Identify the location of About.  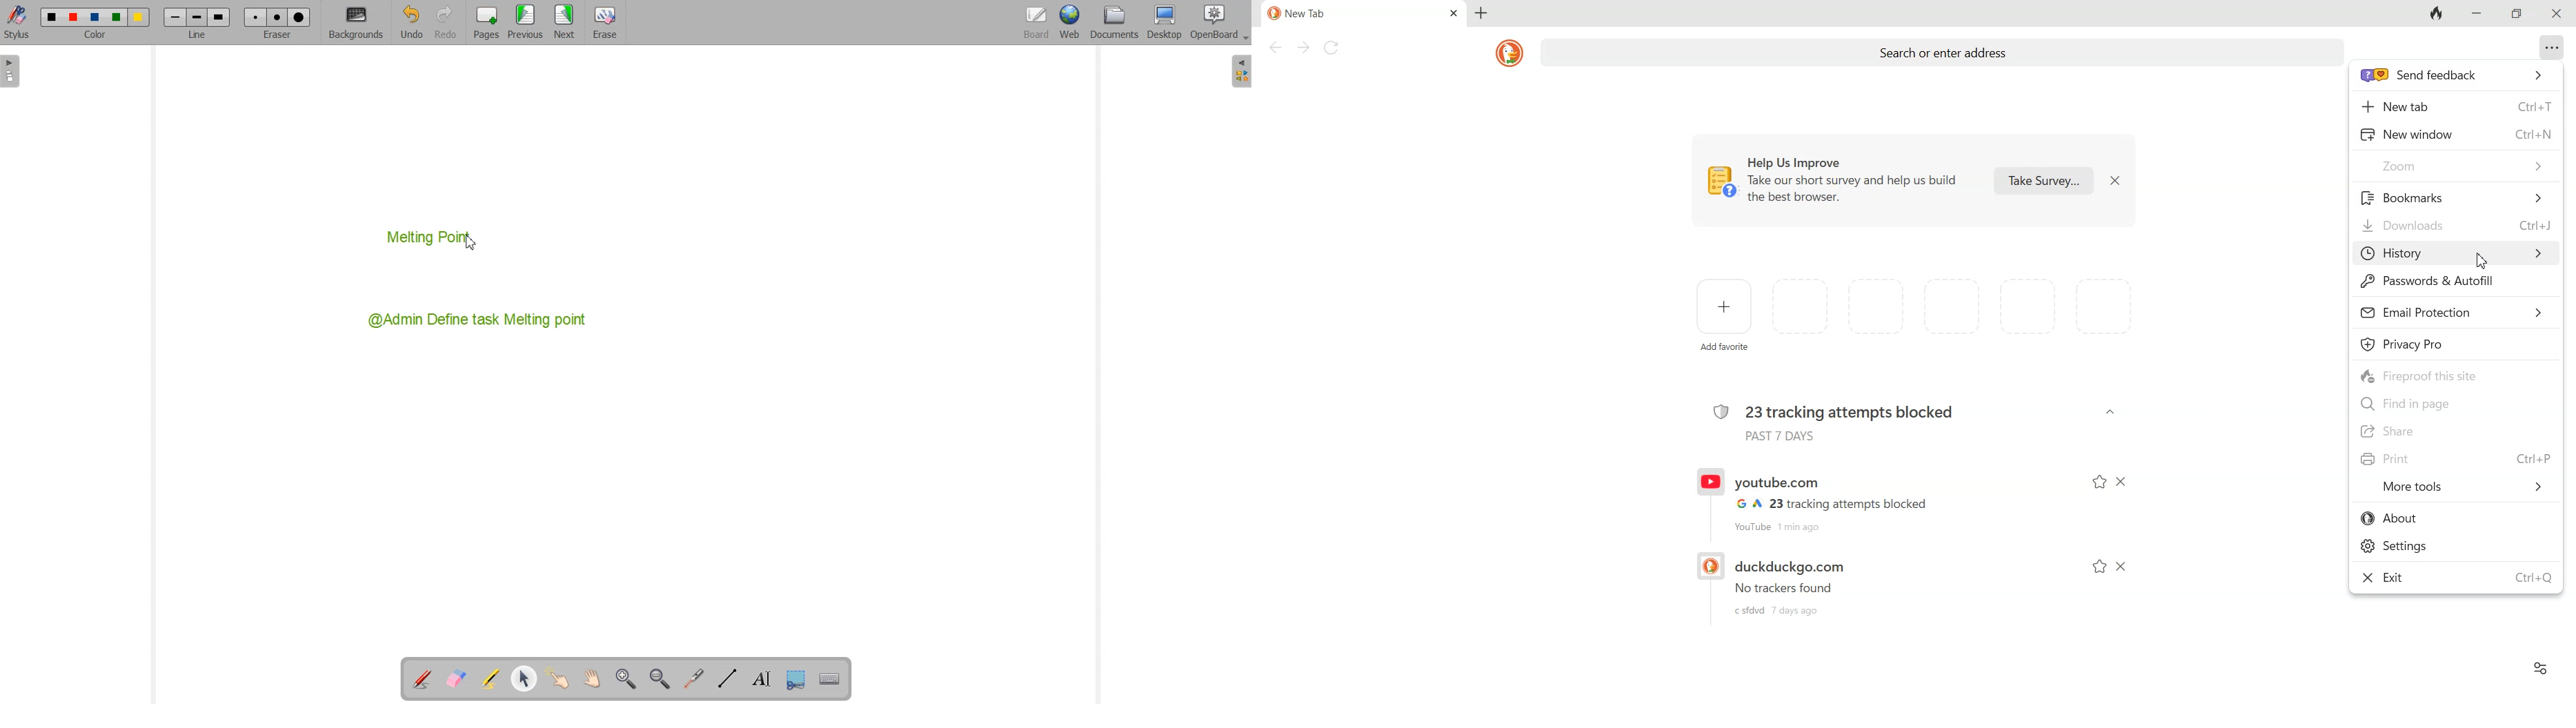
(2457, 518).